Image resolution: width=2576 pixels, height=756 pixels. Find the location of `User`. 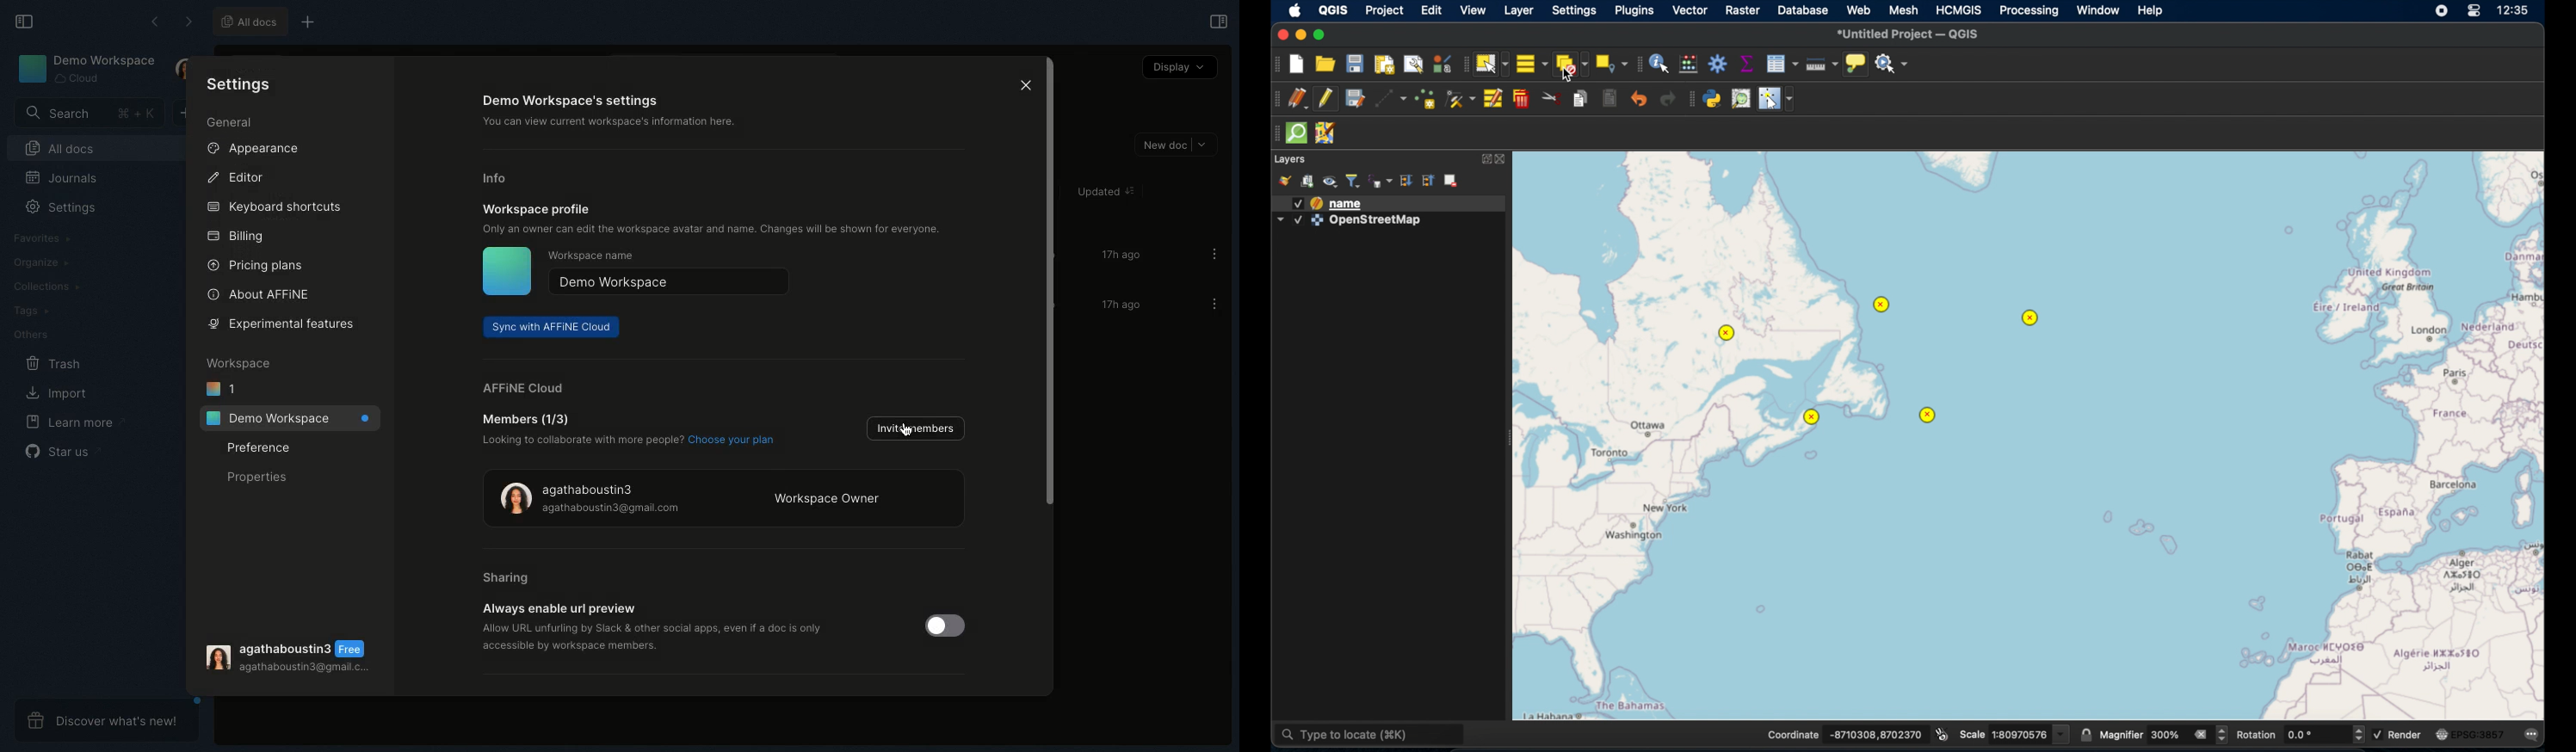

User is located at coordinates (288, 656).